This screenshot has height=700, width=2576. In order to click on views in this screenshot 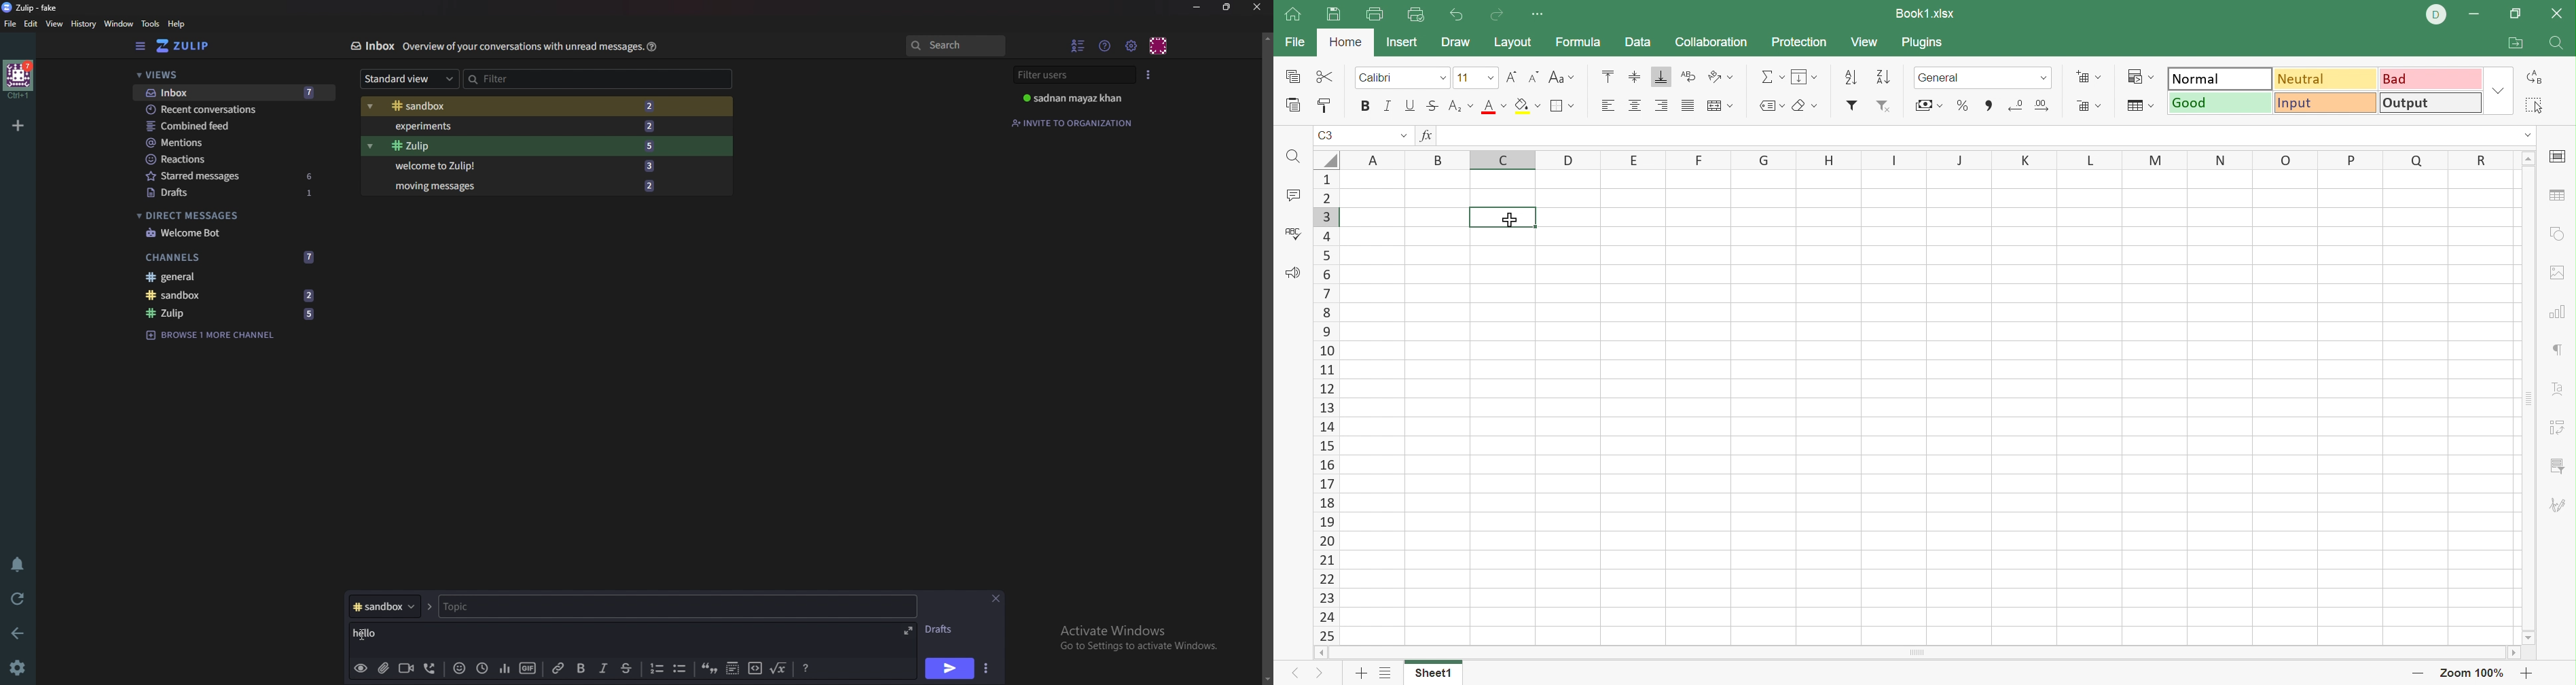, I will do `click(232, 74)`.